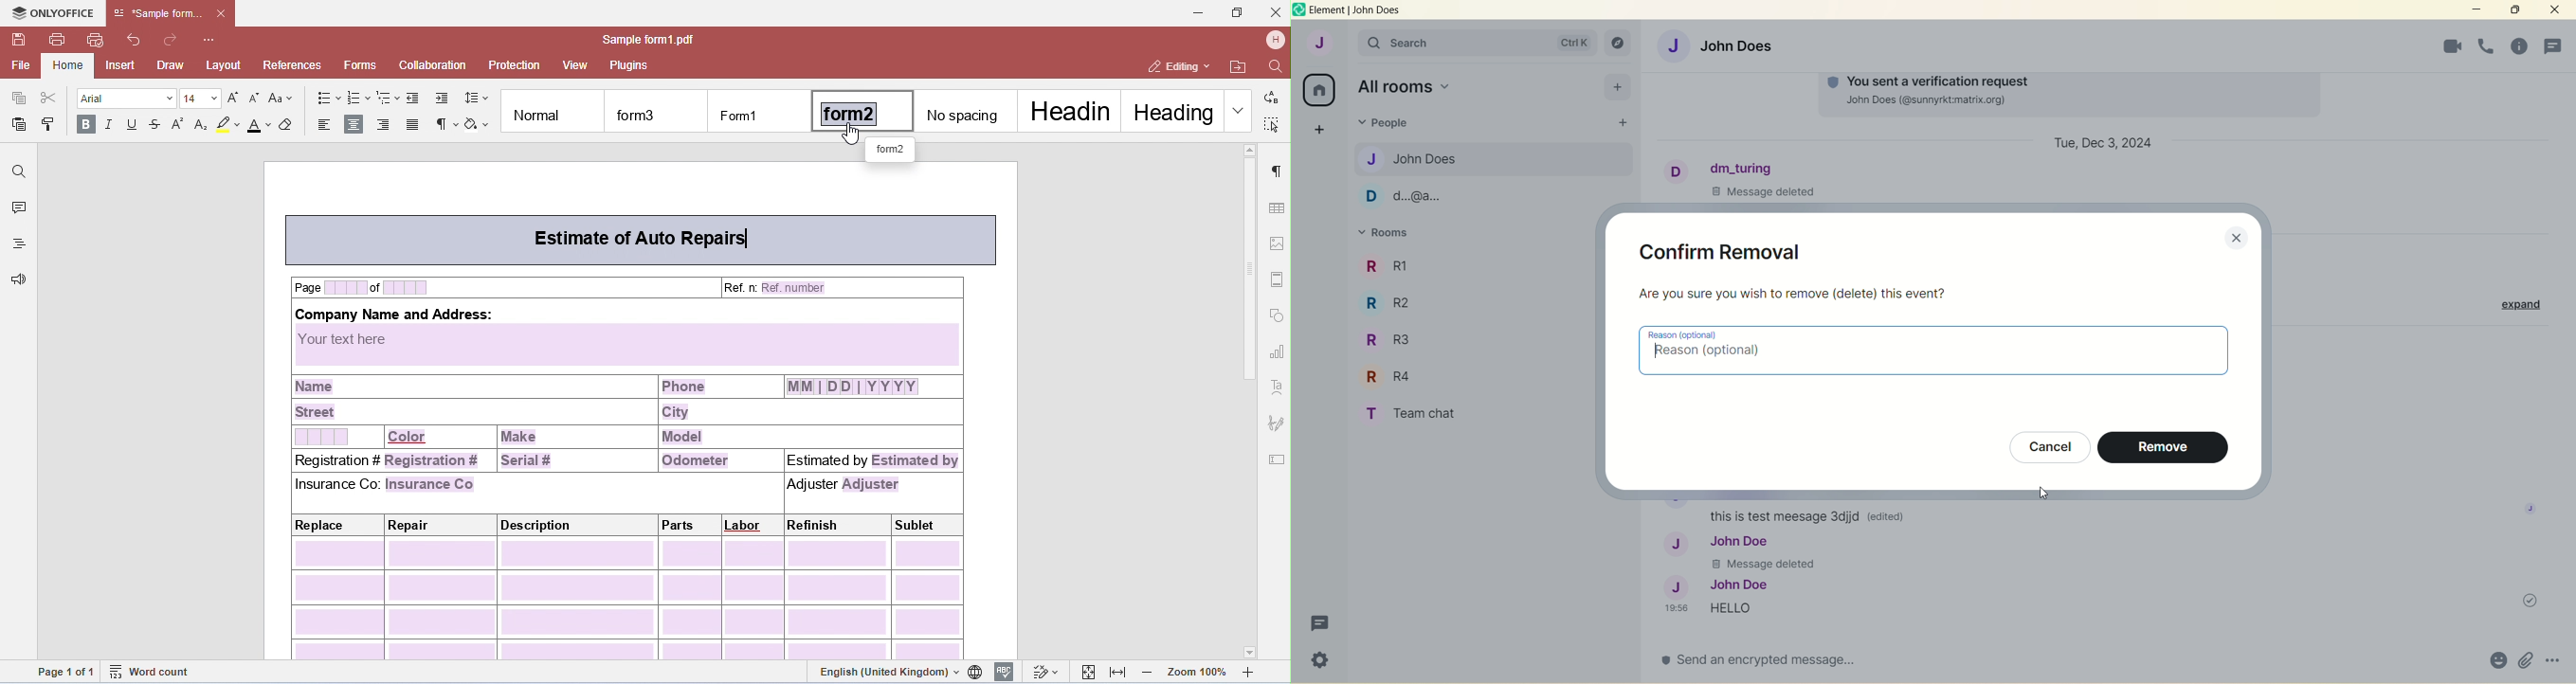 The image size is (2576, 700). I want to click on remove, so click(2162, 447).